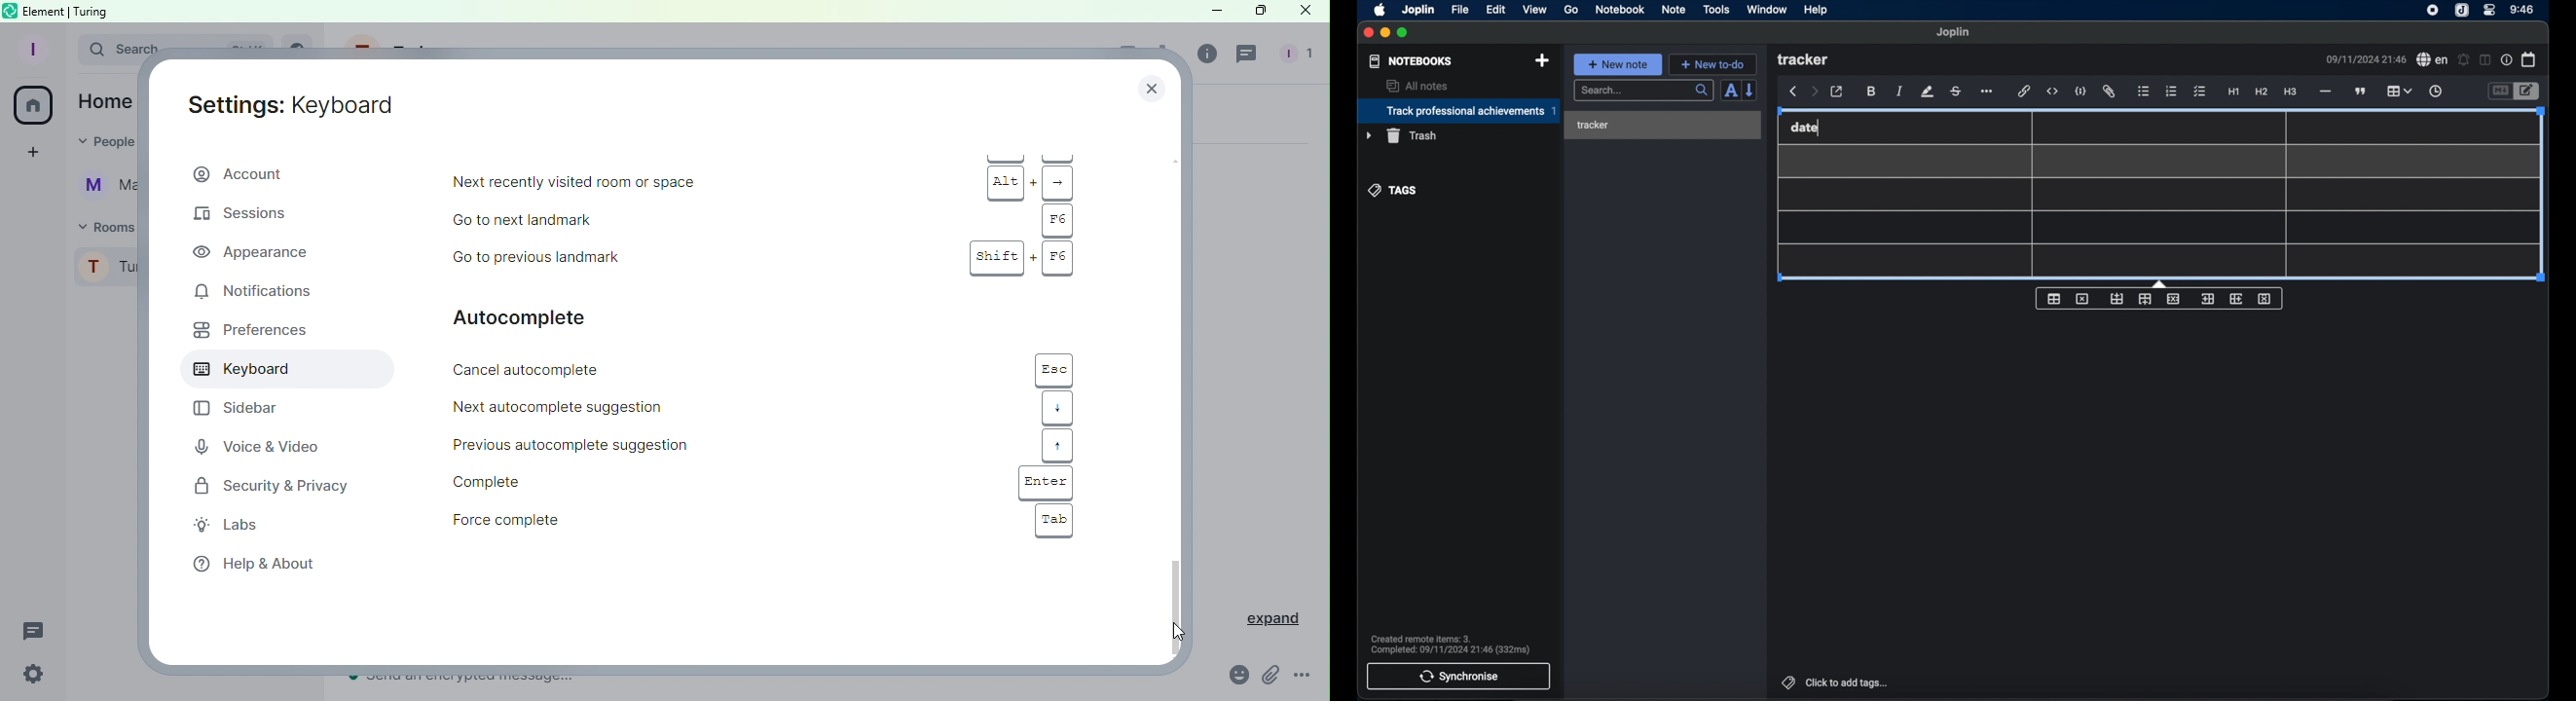 This screenshot has height=728, width=2576. Describe the element at coordinates (29, 155) in the screenshot. I see `Create a space` at that location.